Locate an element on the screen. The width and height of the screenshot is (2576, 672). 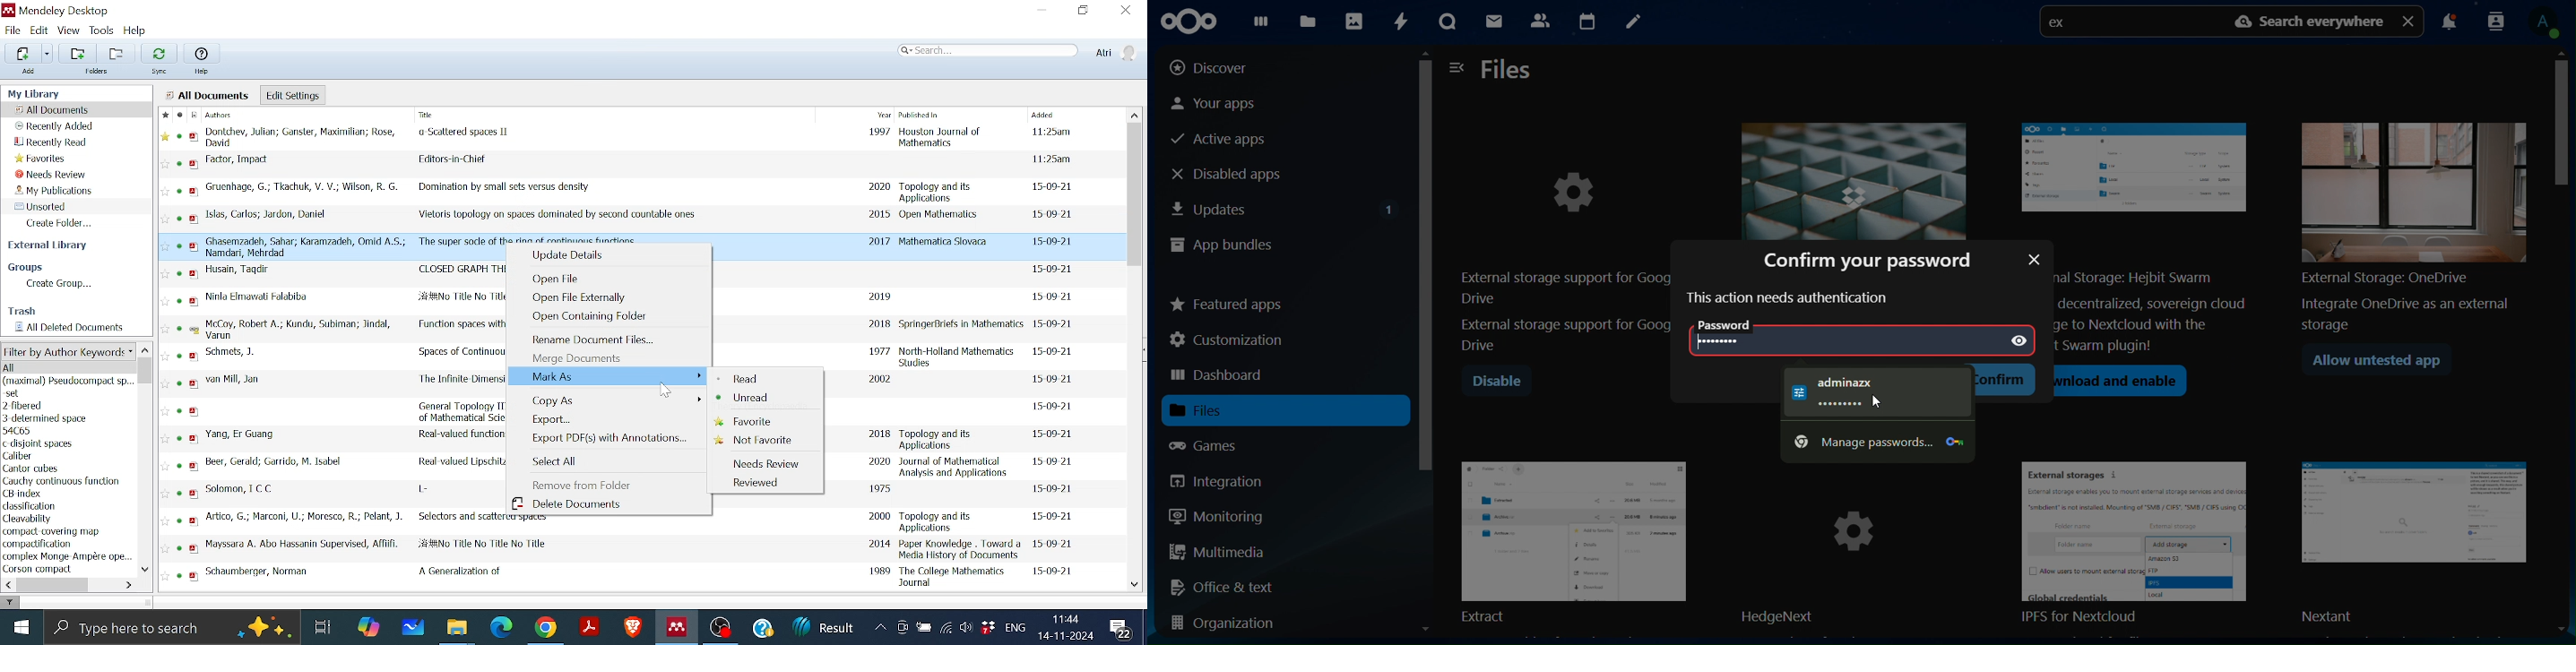
view profile is located at coordinates (2549, 22).